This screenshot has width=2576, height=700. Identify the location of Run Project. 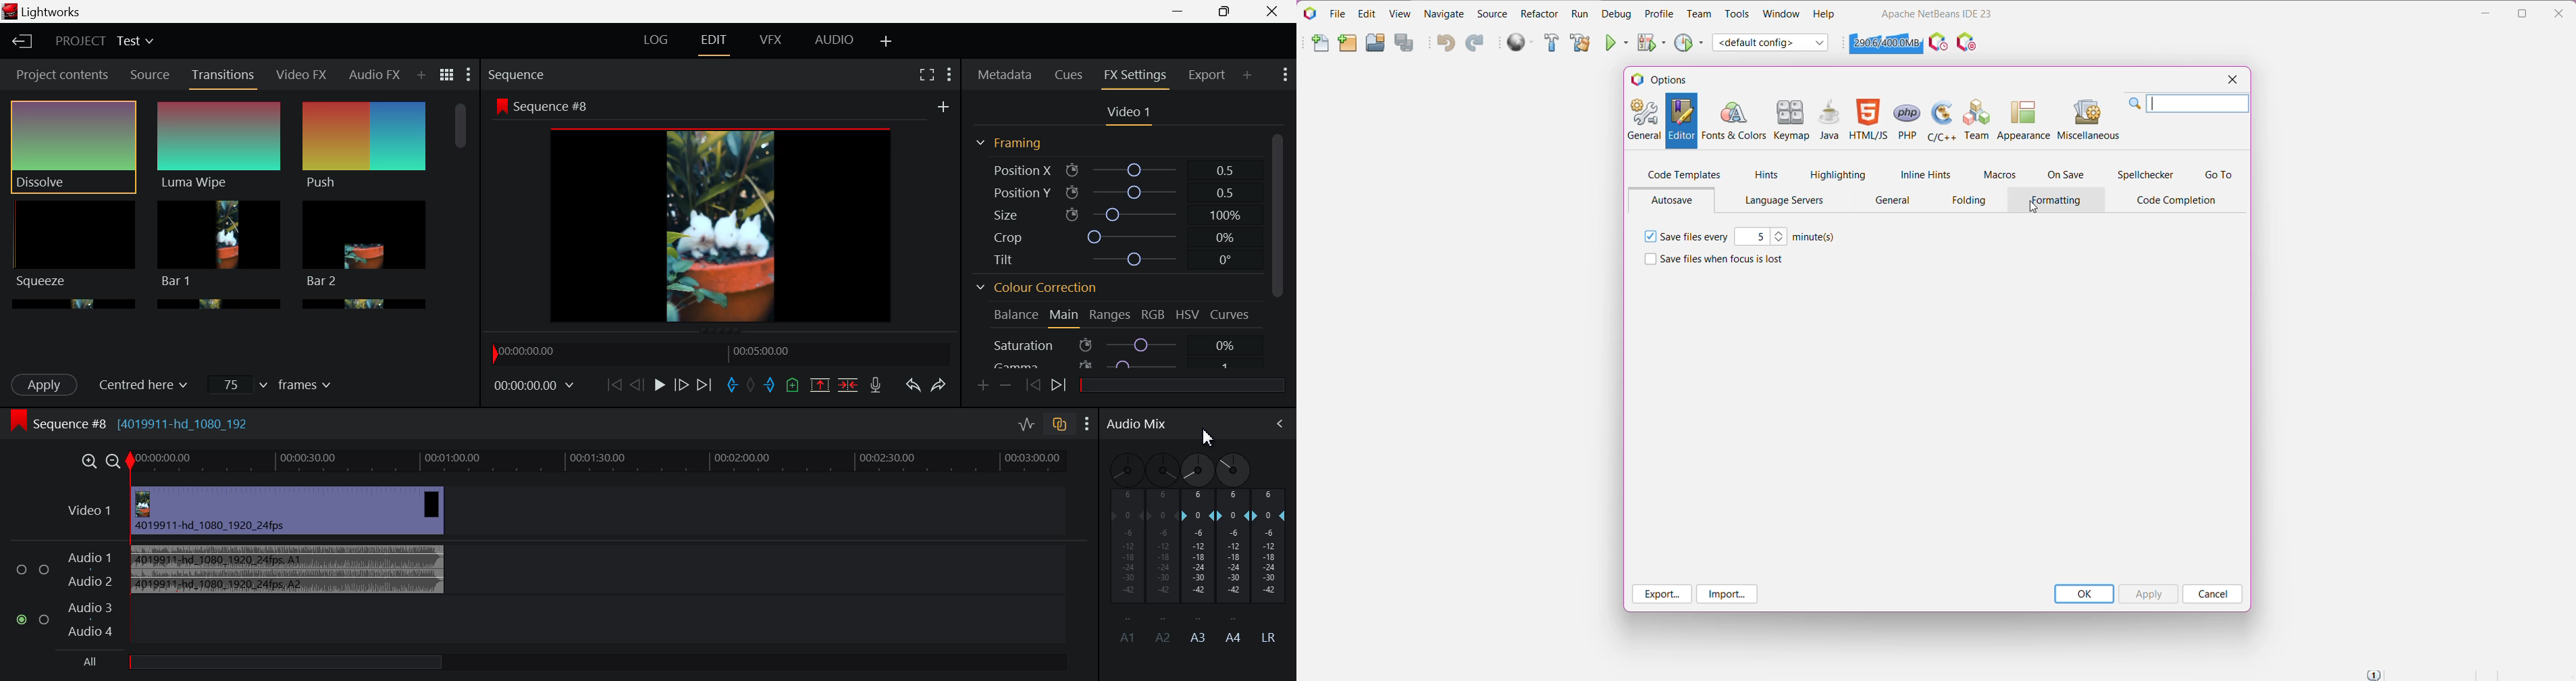
(1618, 42).